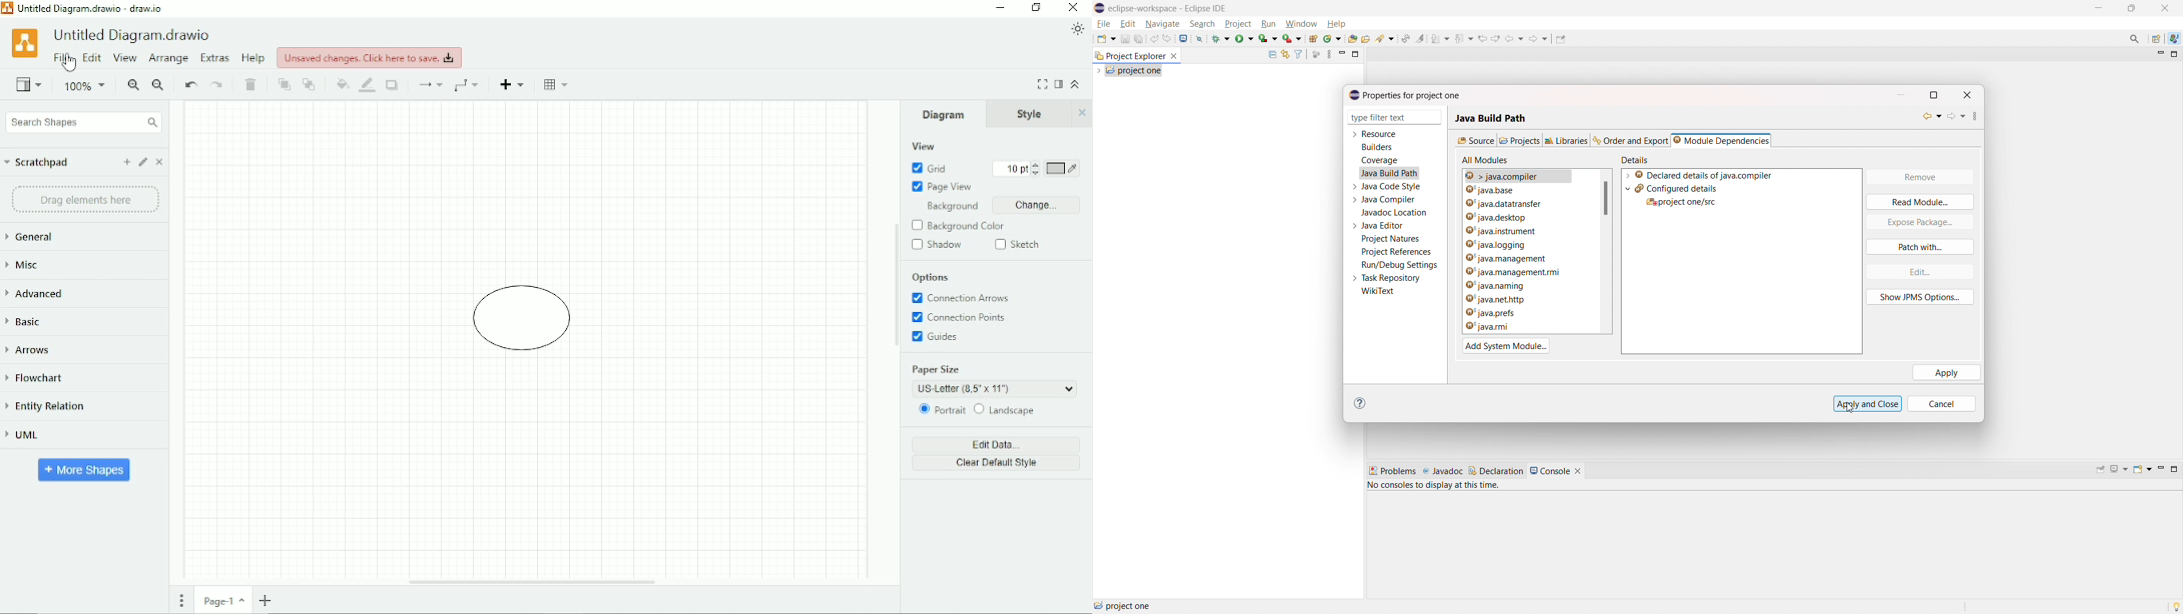  Describe the element at coordinates (511, 84) in the screenshot. I see `Insert` at that location.